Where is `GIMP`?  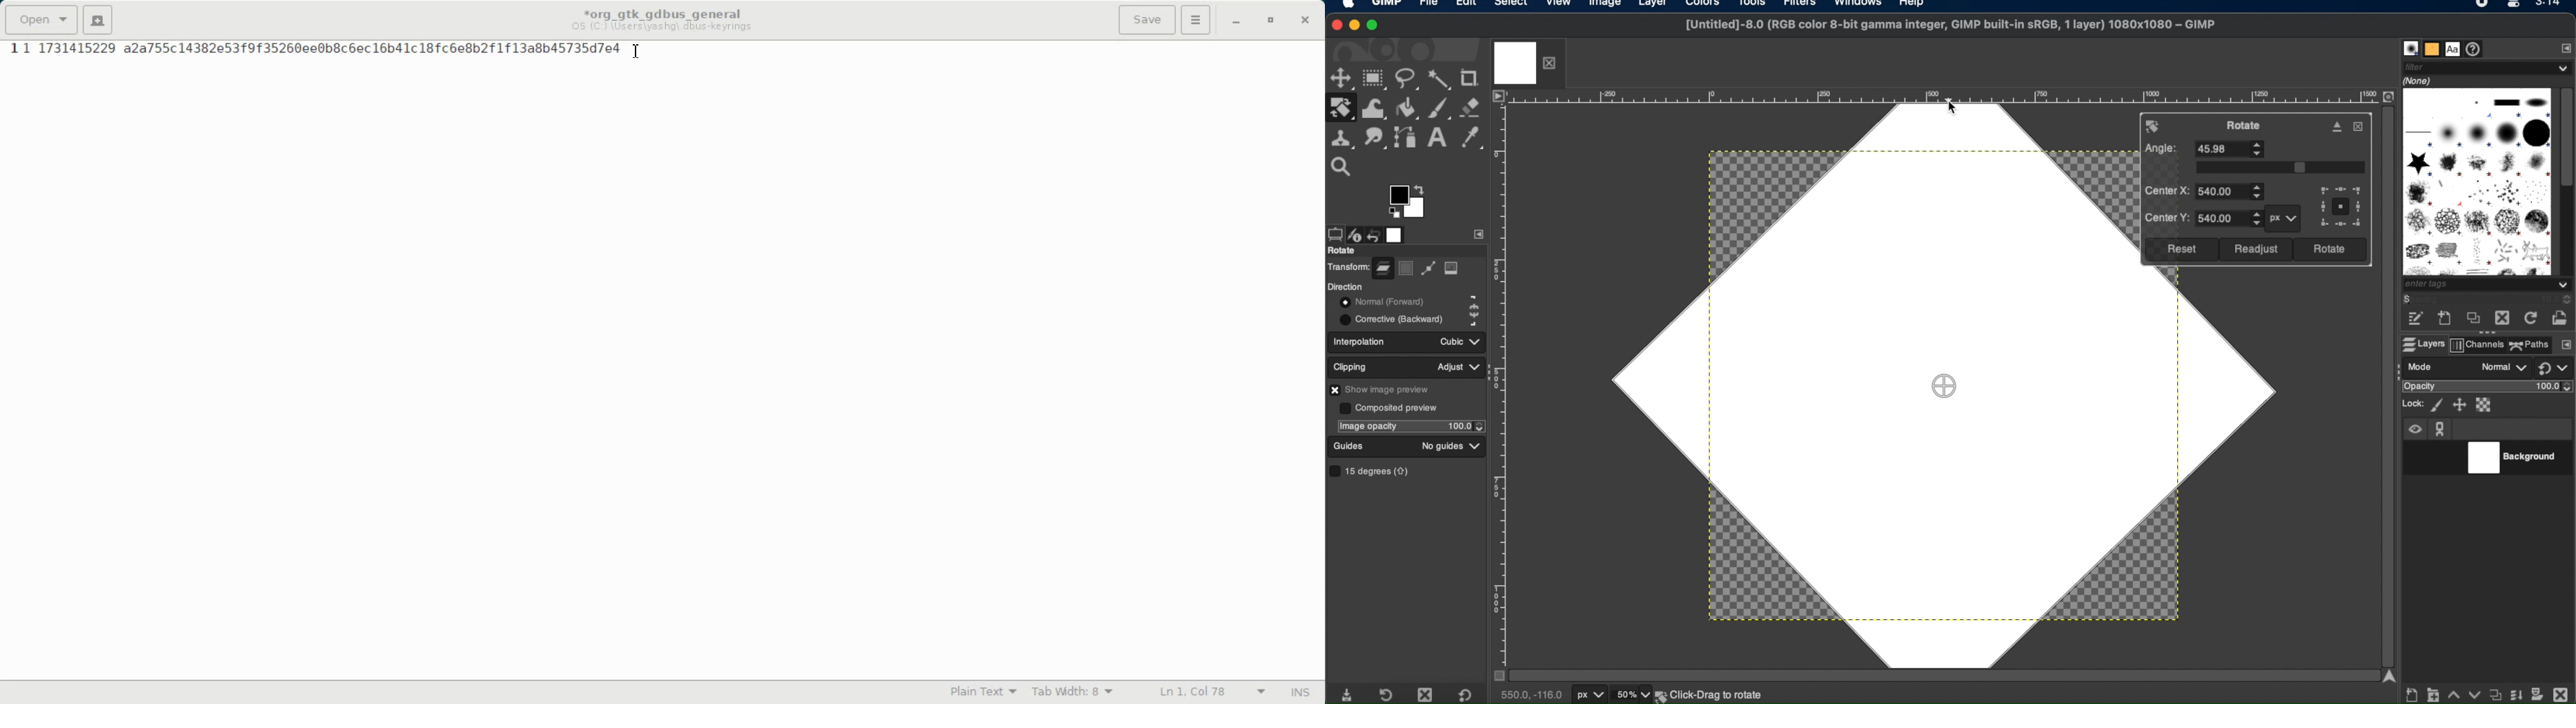
GIMP is located at coordinates (1388, 5).